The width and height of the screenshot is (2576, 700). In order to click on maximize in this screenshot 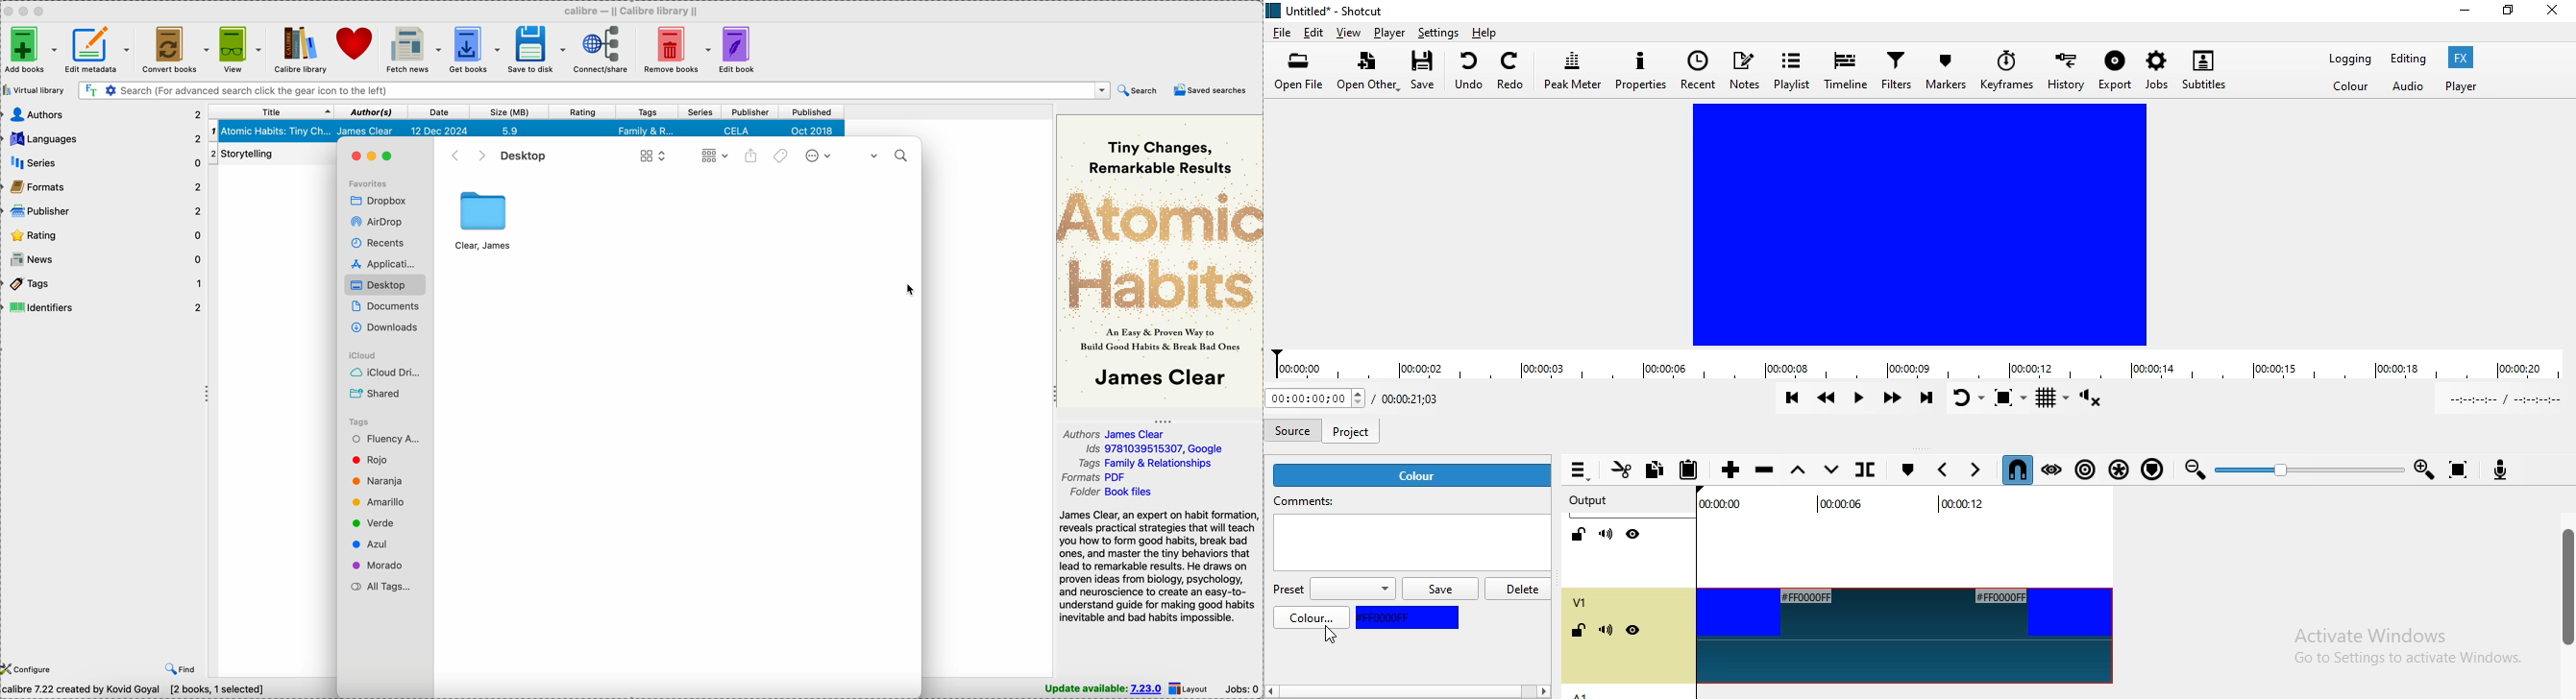, I will do `click(396, 158)`.